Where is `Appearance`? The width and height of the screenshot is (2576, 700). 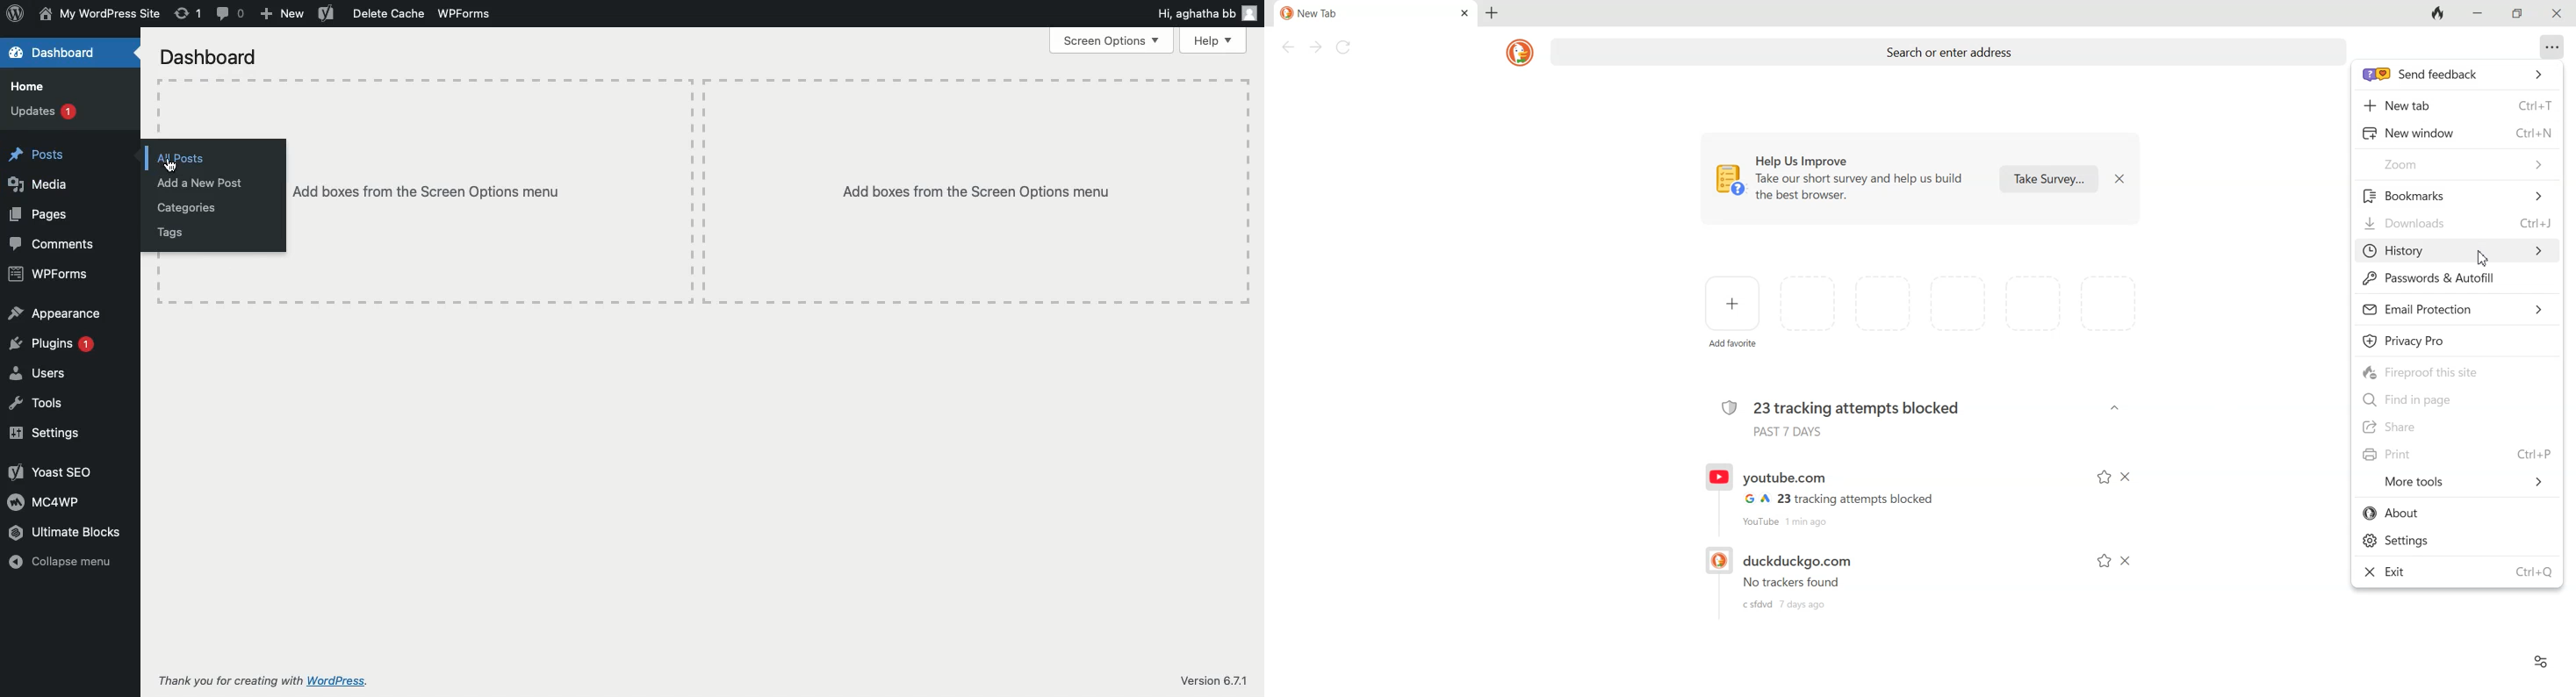 Appearance is located at coordinates (56, 313).